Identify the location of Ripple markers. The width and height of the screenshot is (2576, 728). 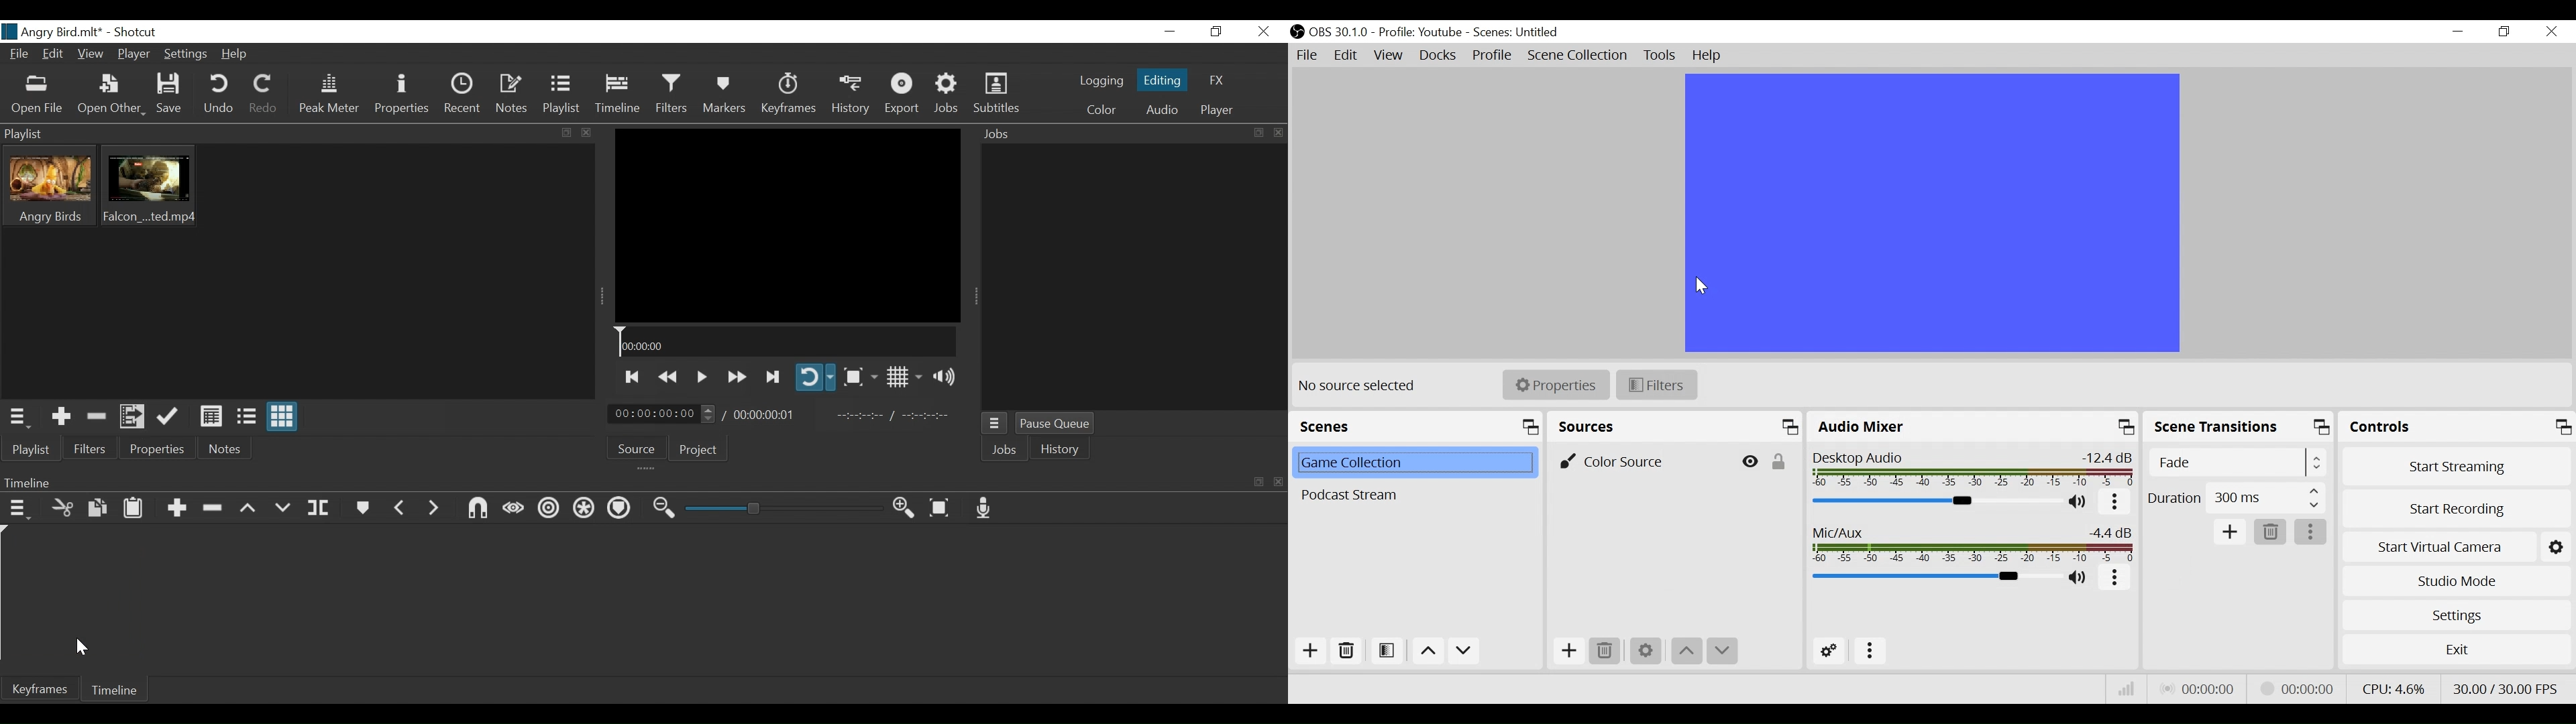
(621, 509).